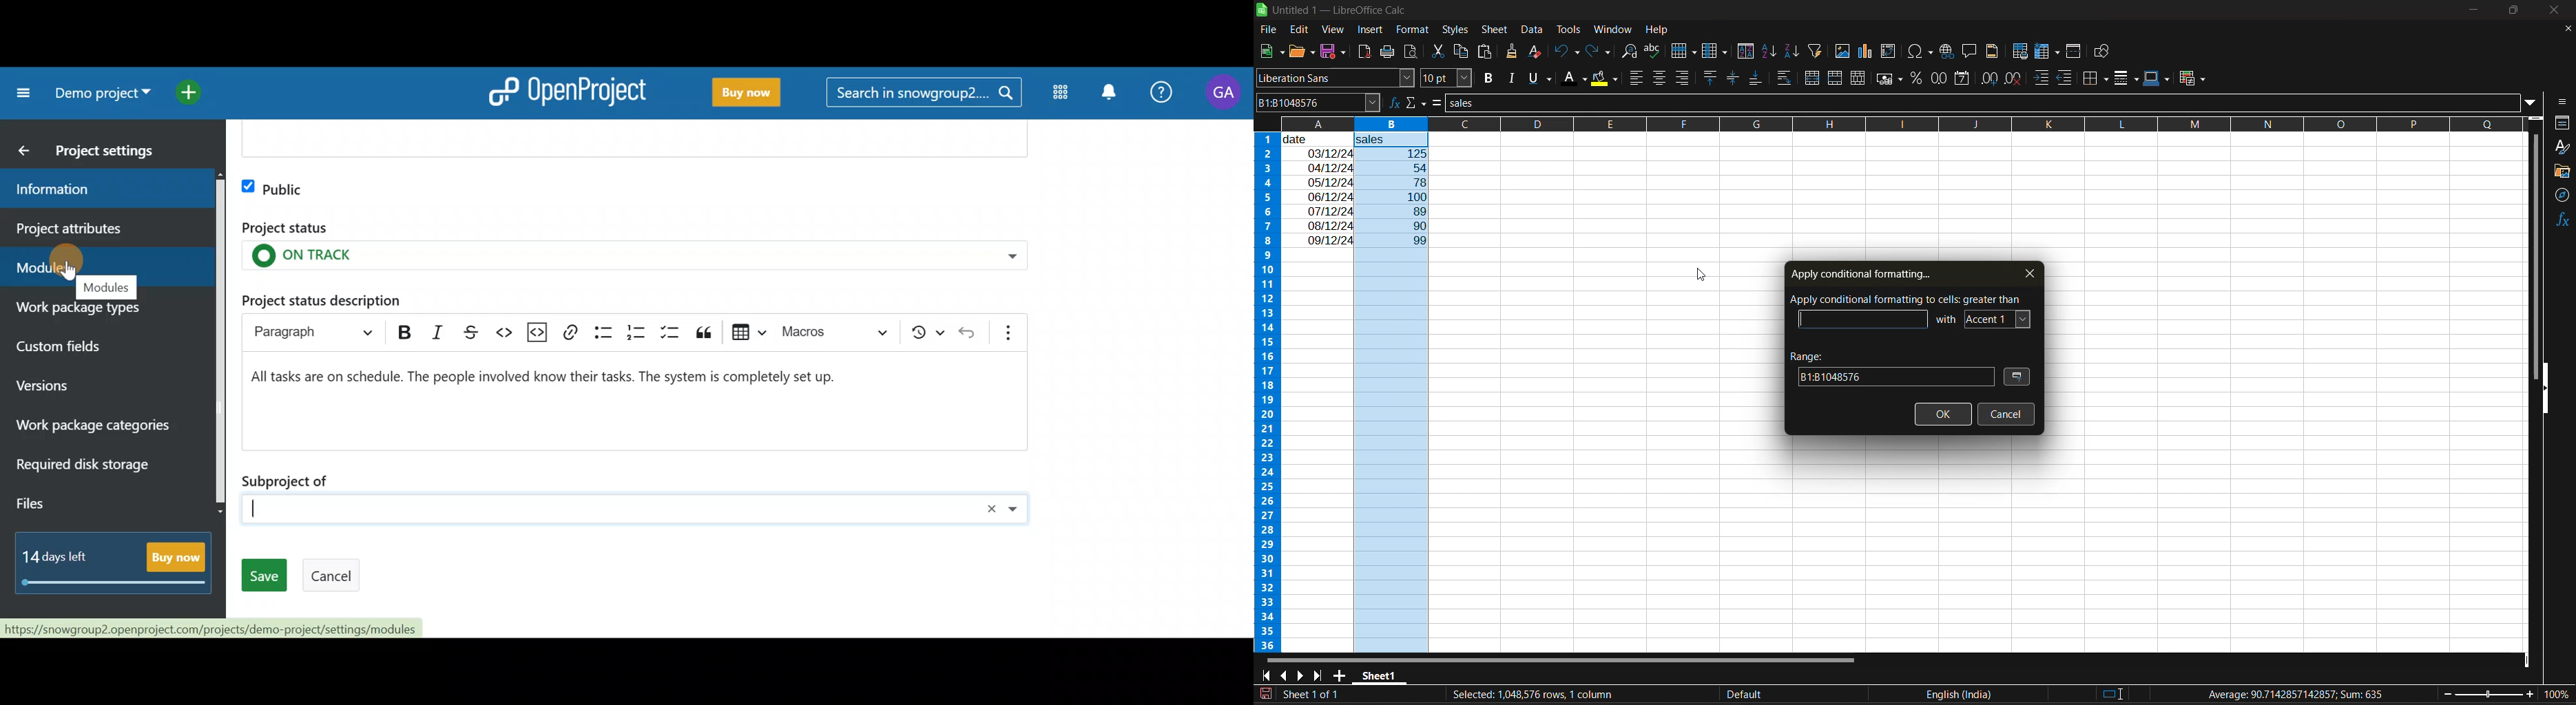 The image size is (2576, 728). Describe the element at coordinates (1537, 53) in the screenshot. I see `clear direct formatting` at that location.